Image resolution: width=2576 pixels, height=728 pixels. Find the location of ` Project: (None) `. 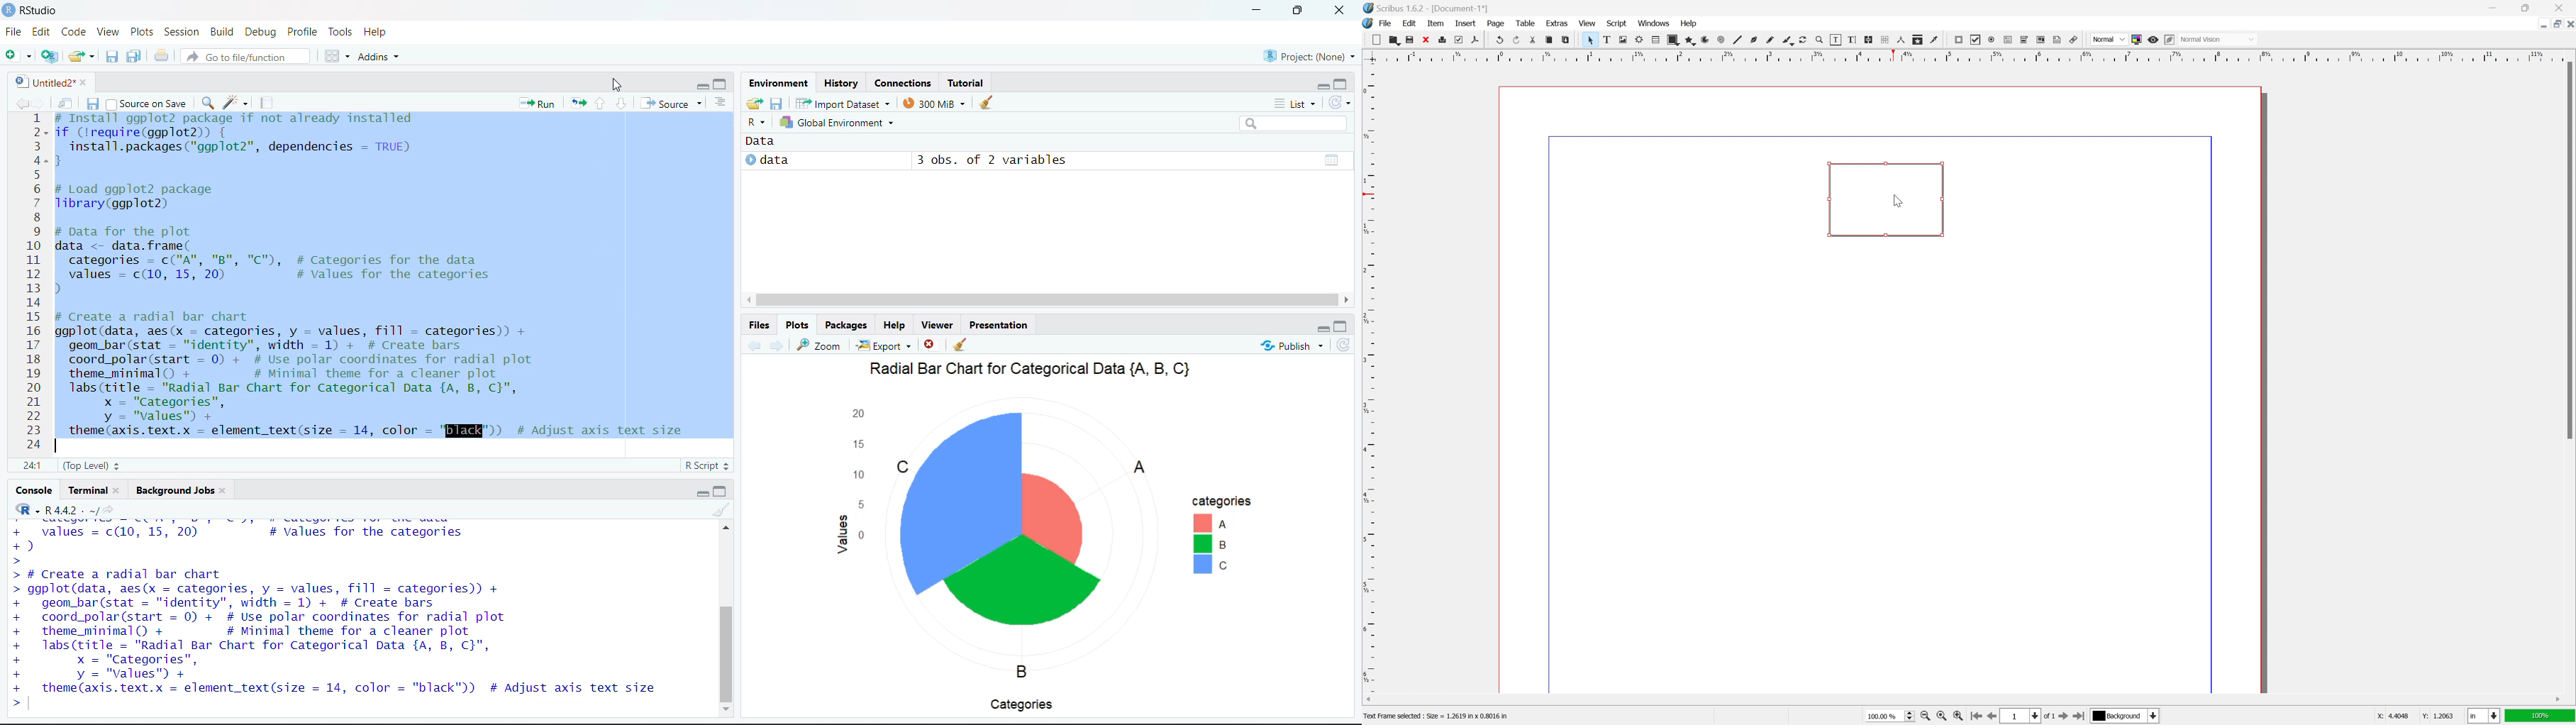

 Project: (None)  is located at coordinates (1308, 55).